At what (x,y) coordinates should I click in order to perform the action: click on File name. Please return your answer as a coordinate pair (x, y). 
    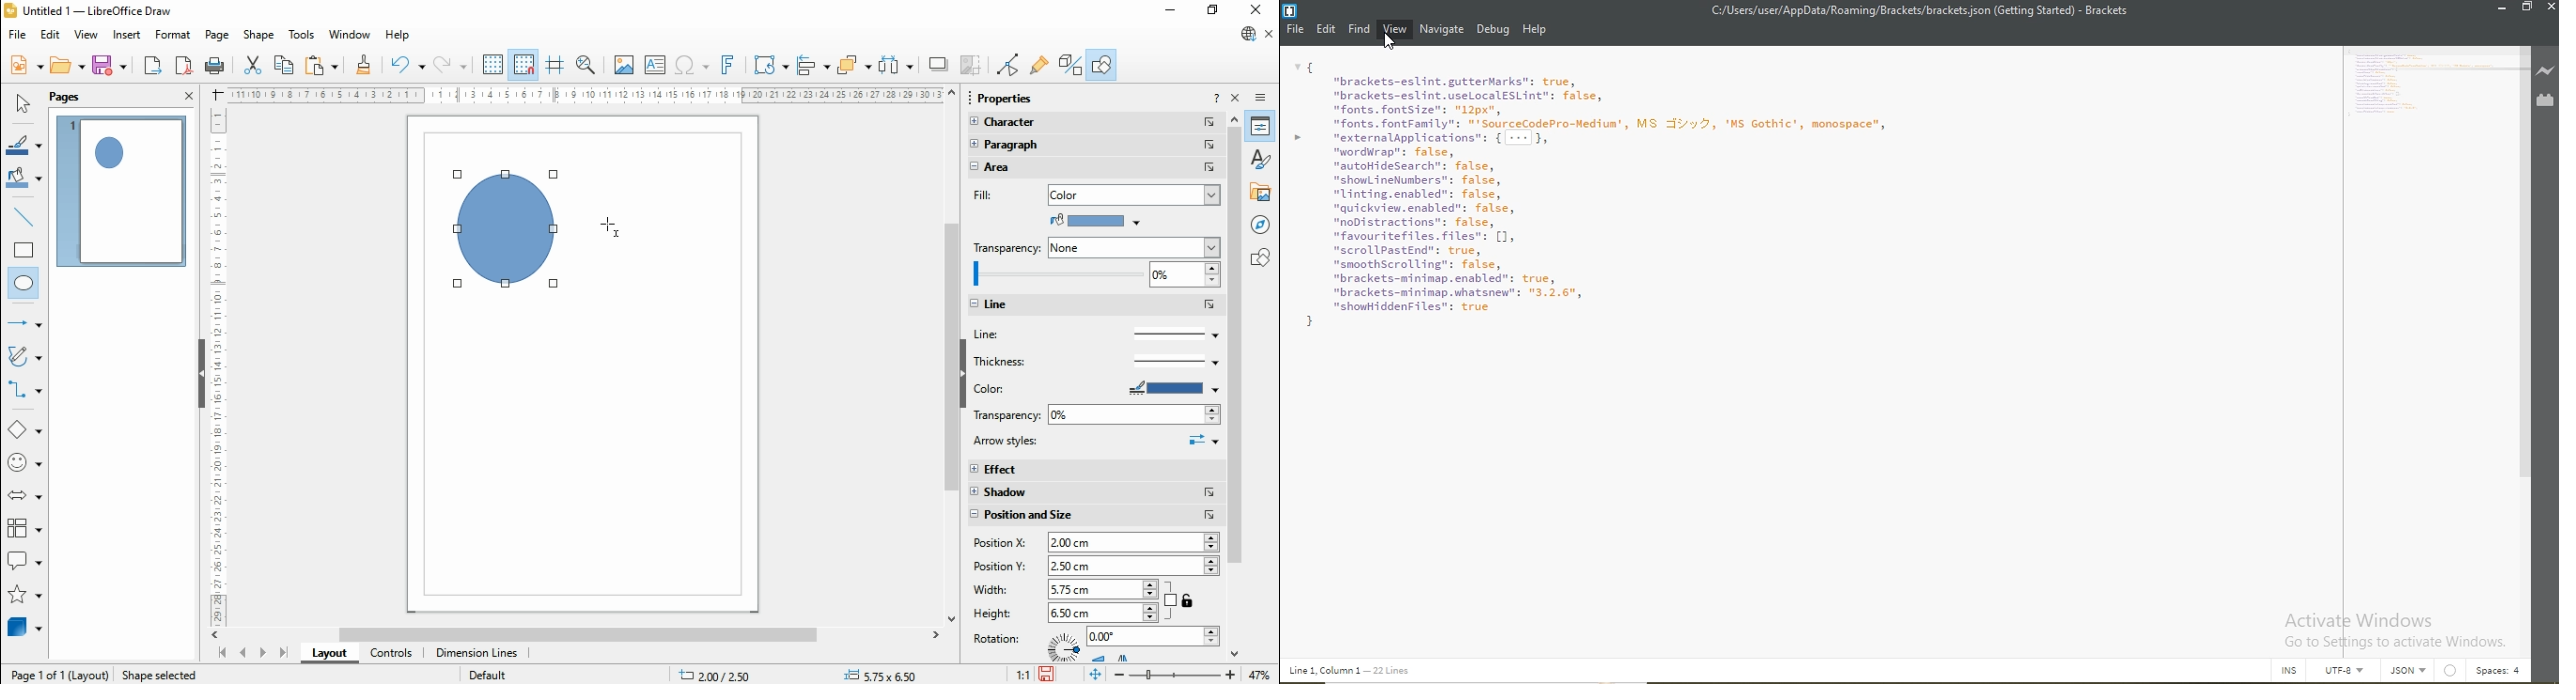
    Looking at the image, I should click on (1918, 10).